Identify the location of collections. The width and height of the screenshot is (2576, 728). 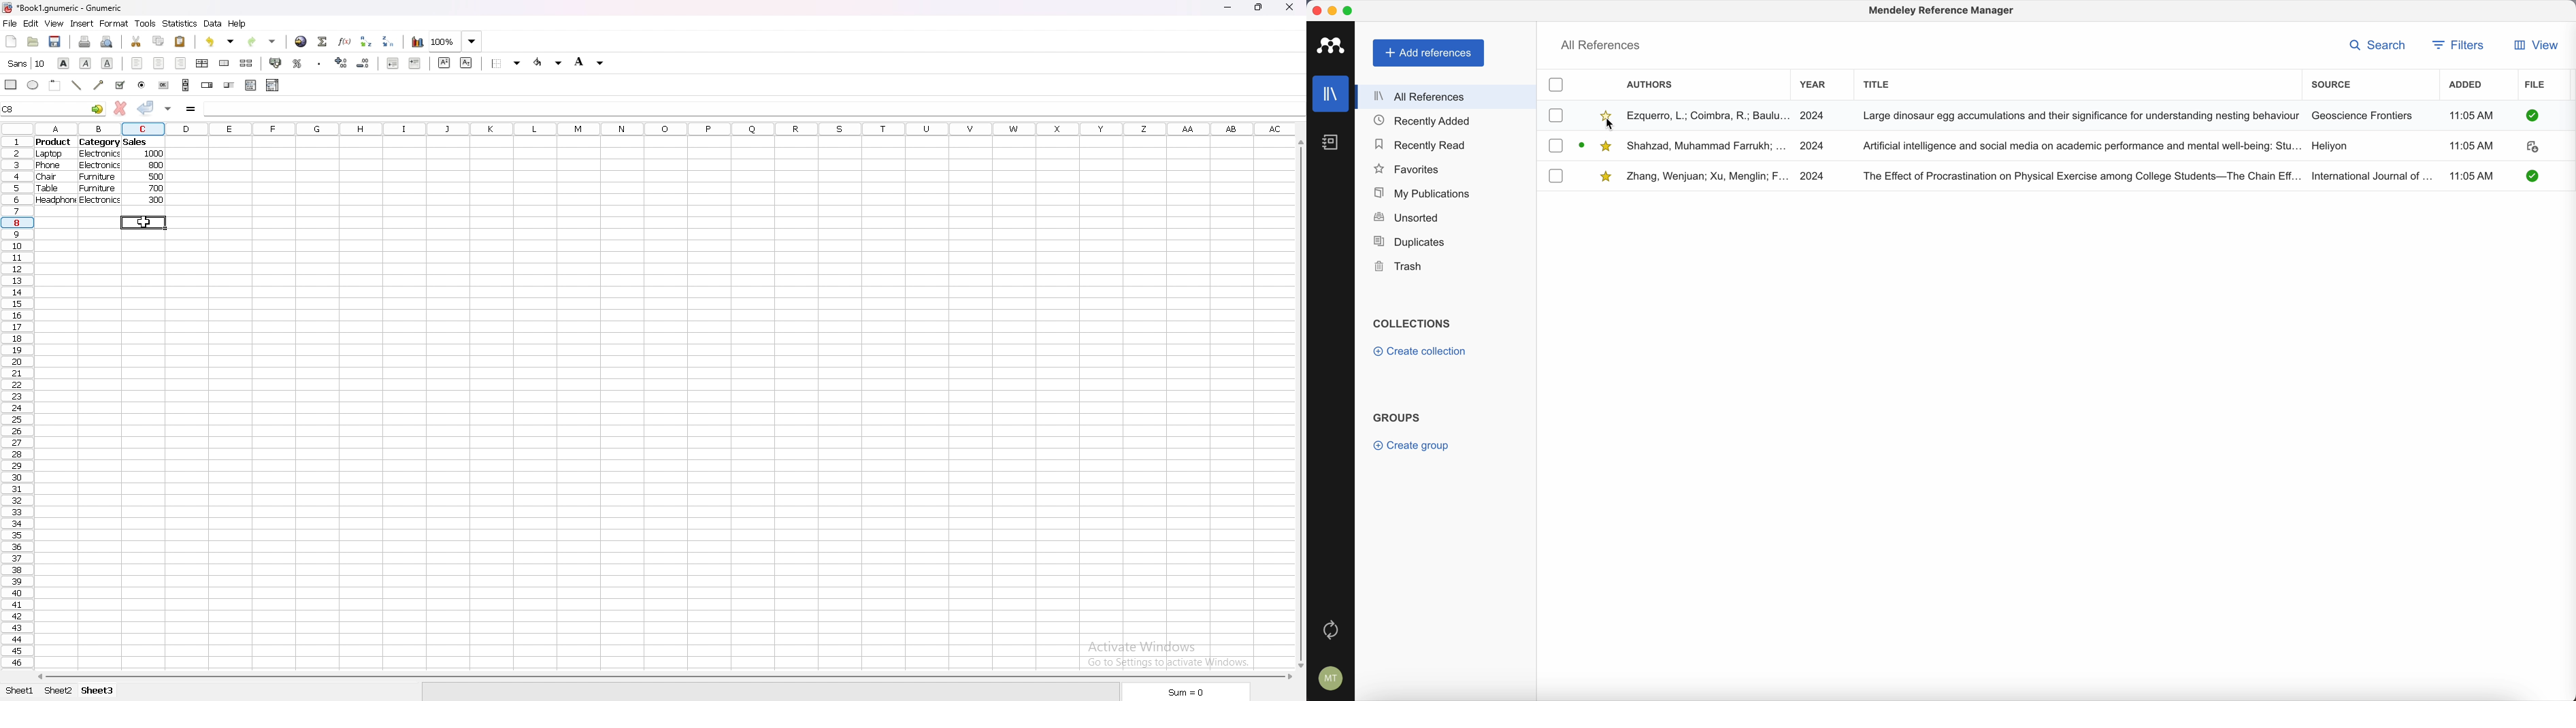
(1412, 324).